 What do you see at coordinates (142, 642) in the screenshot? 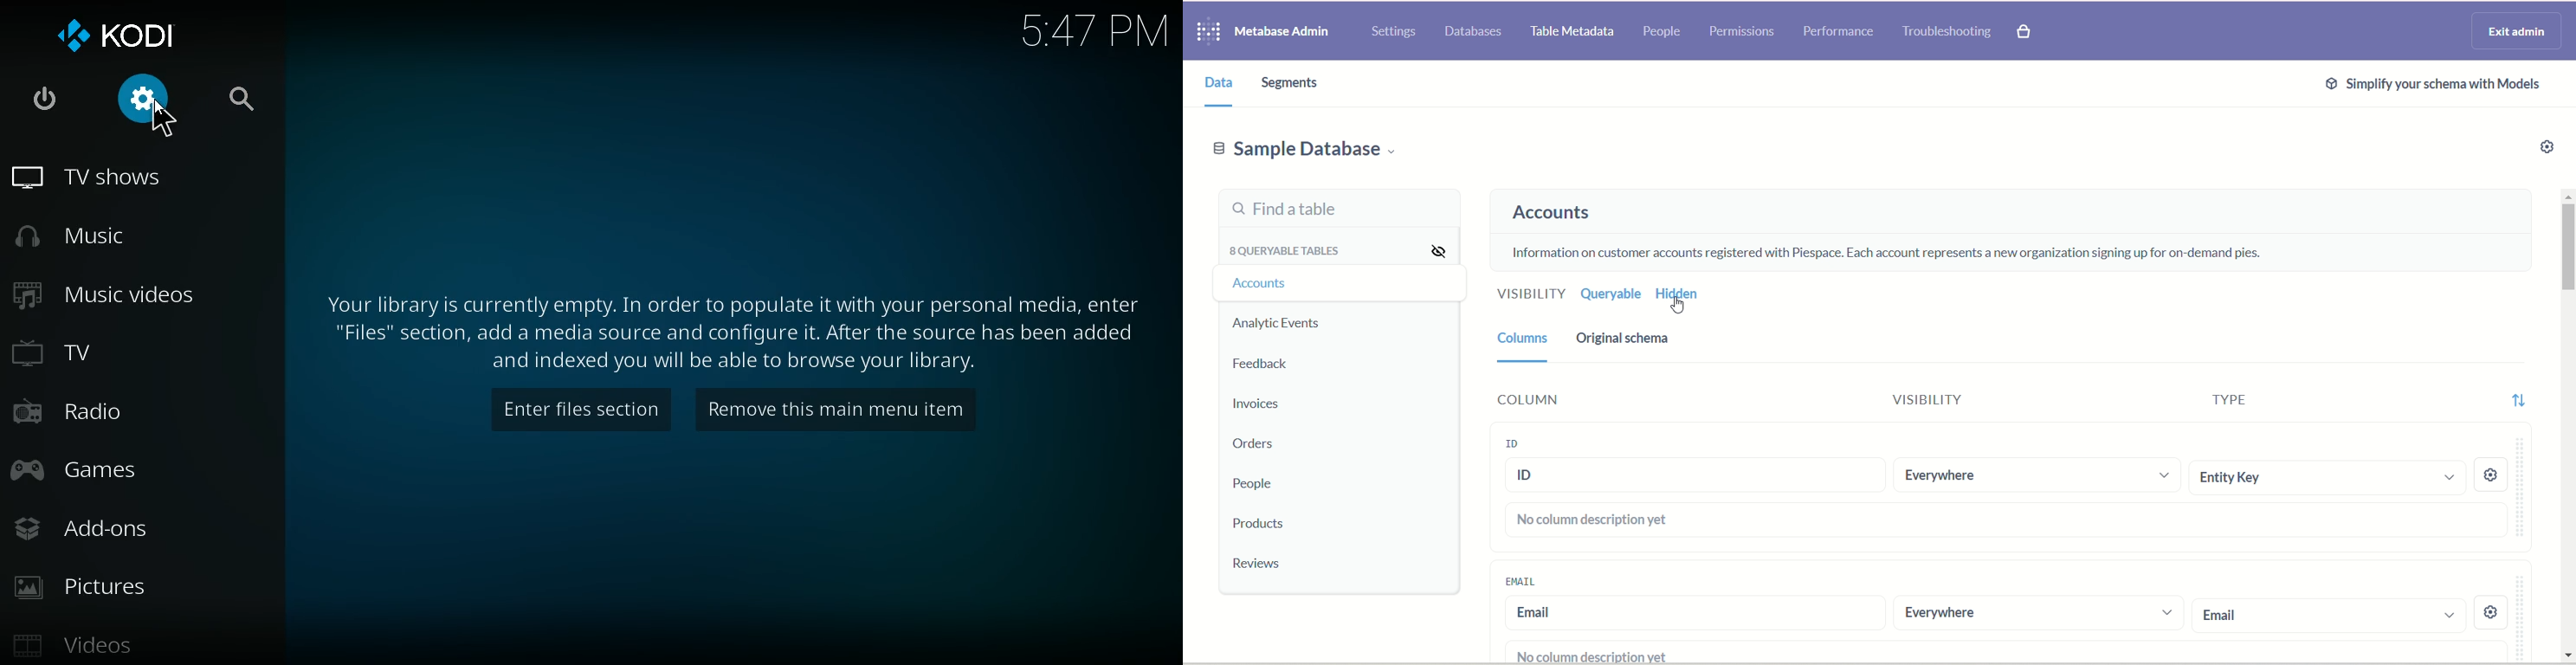
I see `videos` at bounding box center [142, 642].